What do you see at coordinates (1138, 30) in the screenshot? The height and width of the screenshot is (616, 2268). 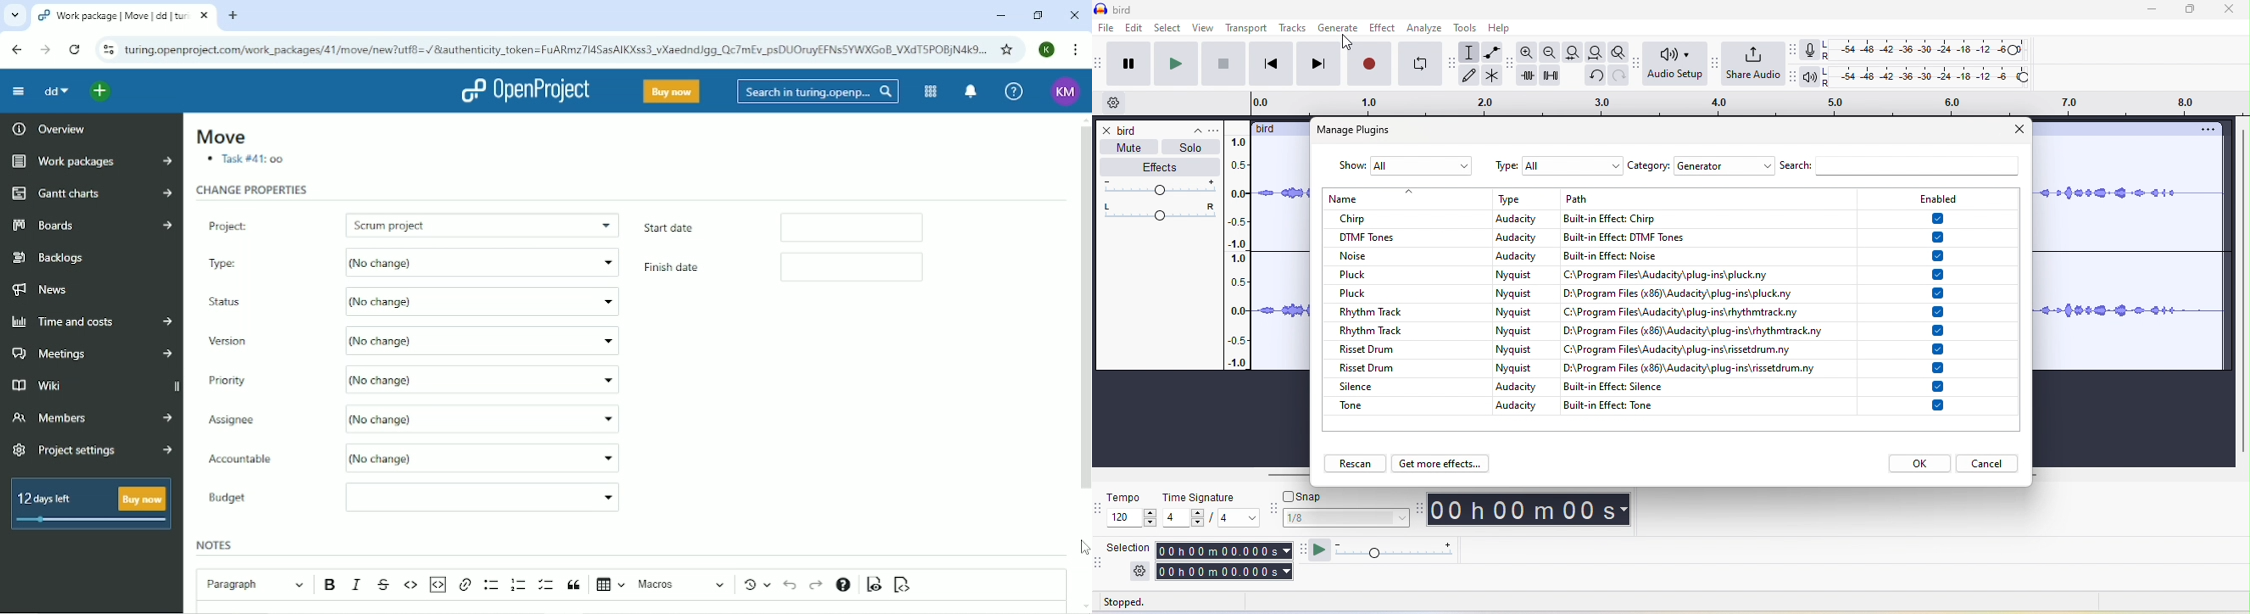 I see `edit` at bounding box center [1138, 30].